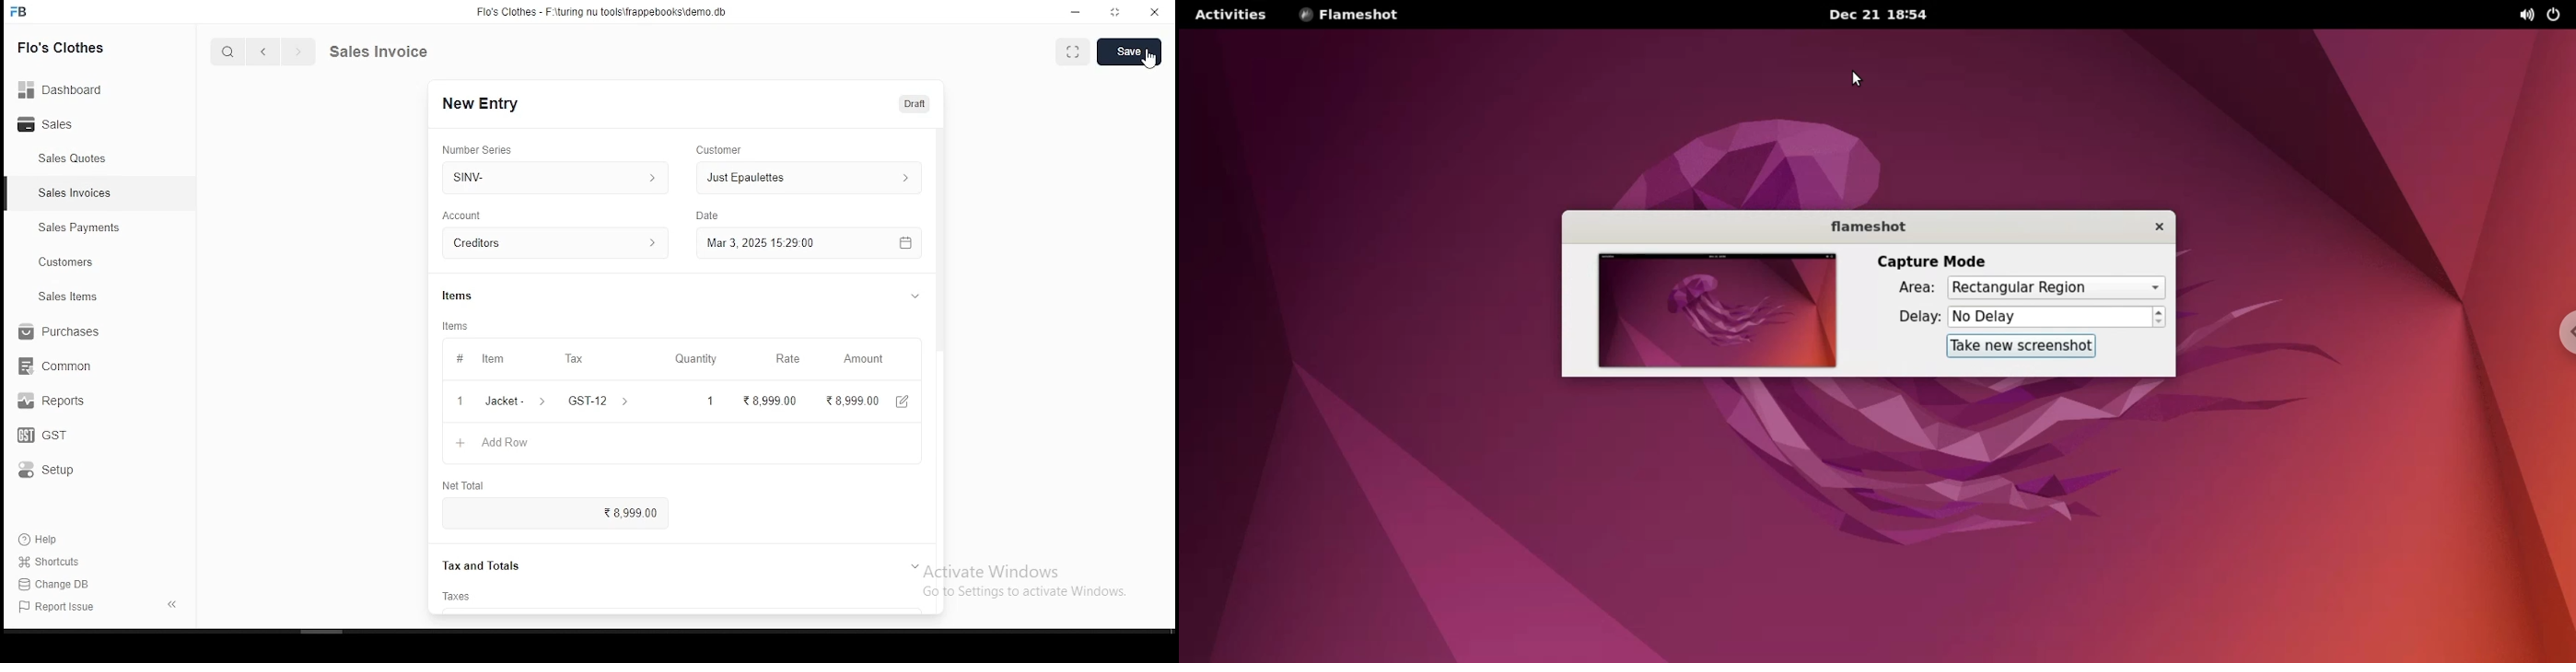  I want to click on items, so click(471, 291).